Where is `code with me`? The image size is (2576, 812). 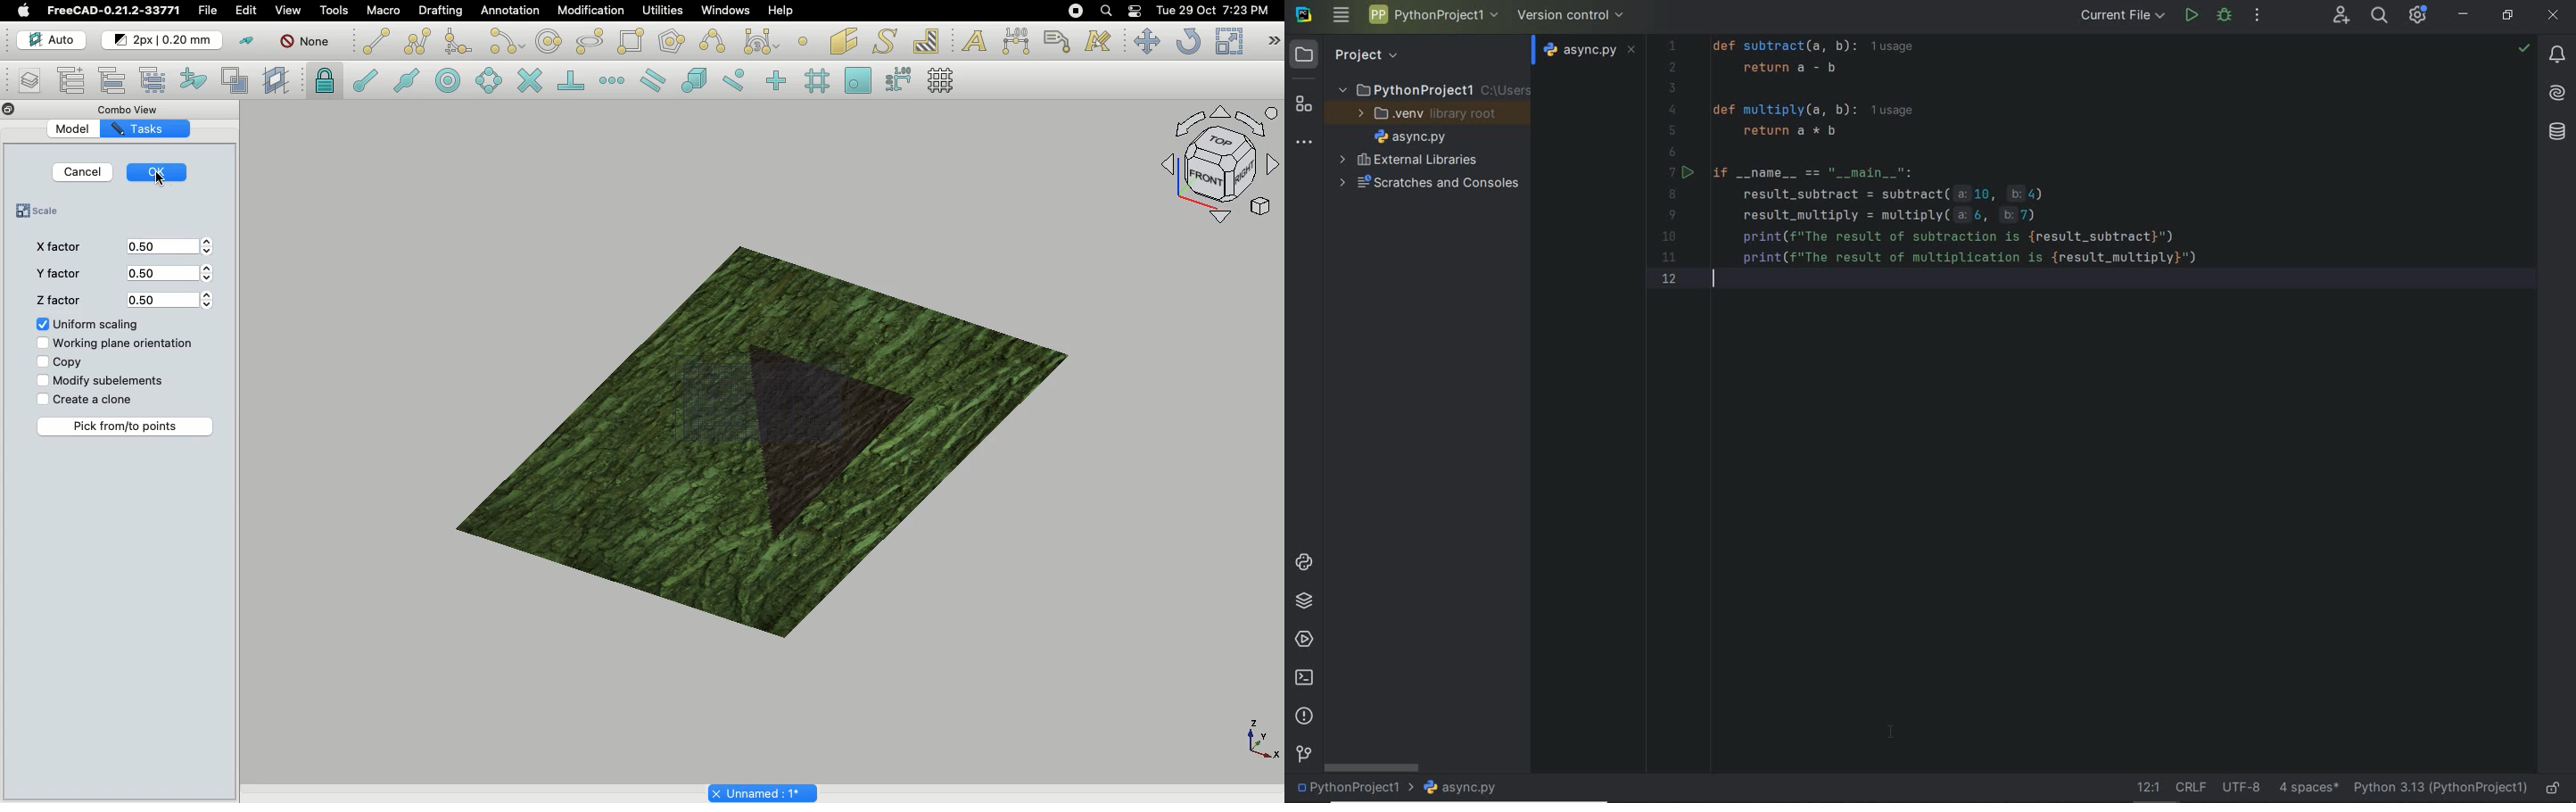
code with me is located at coordinates (2342, 18).